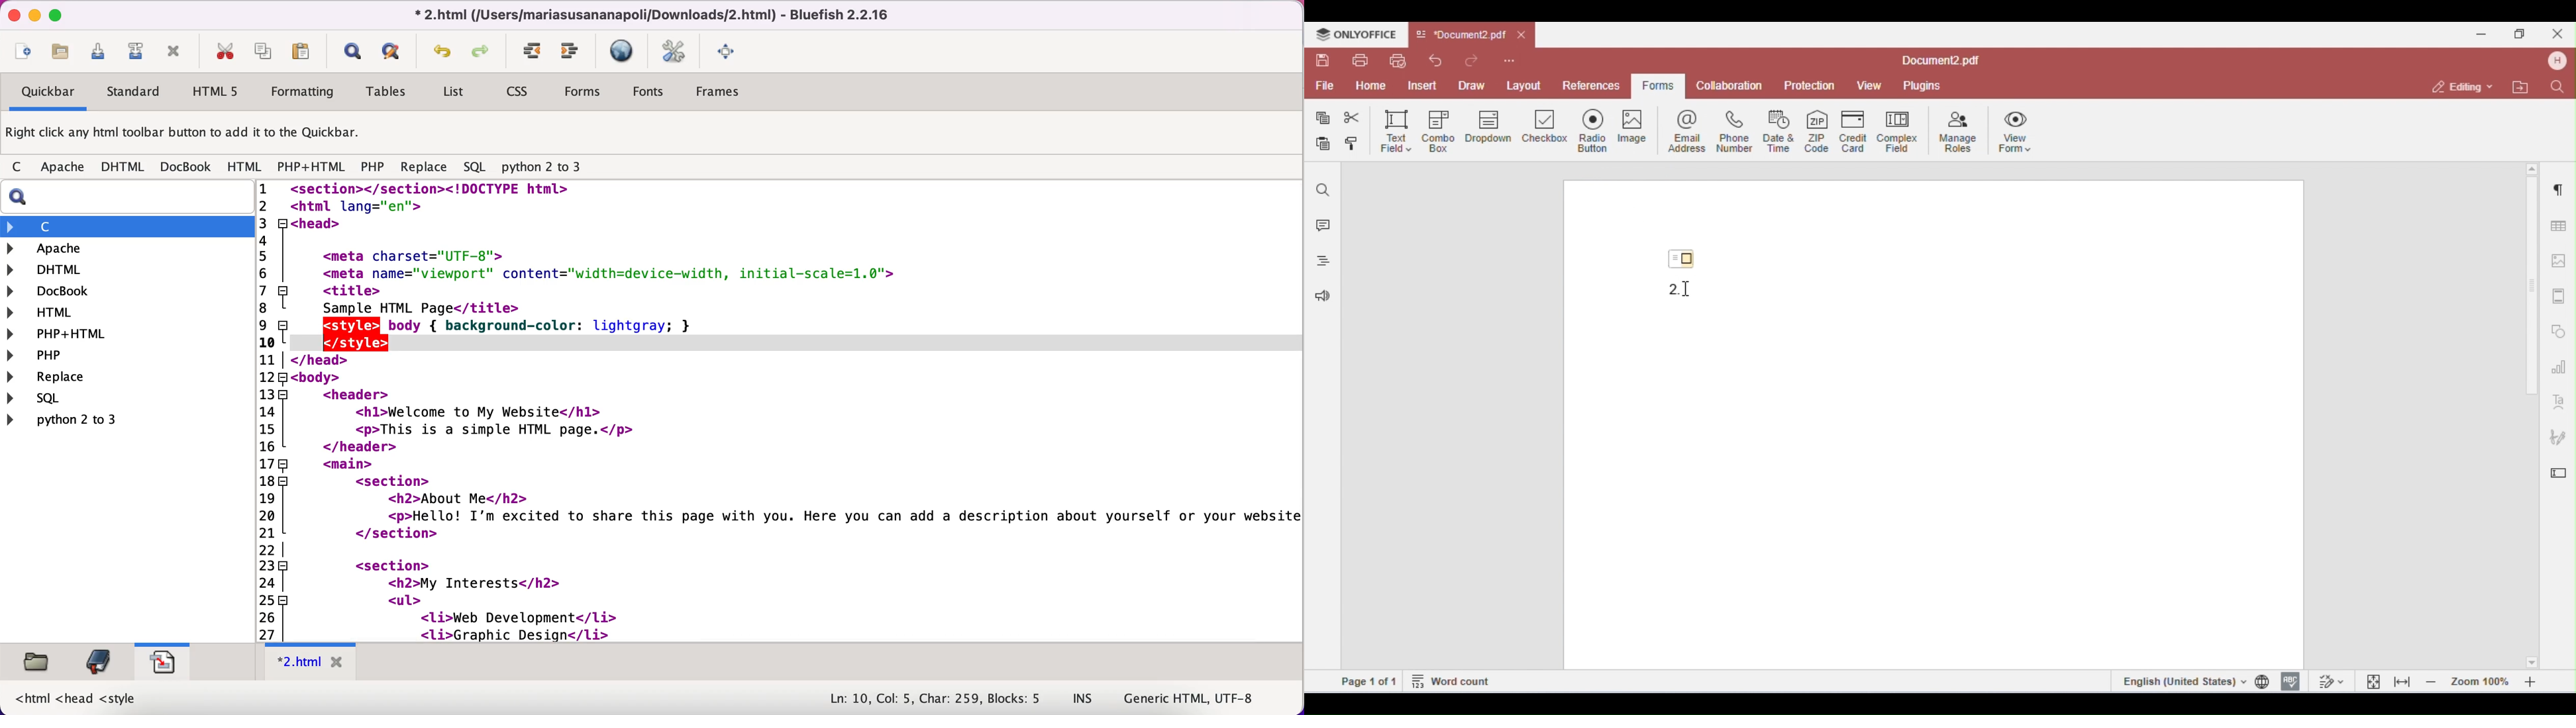  What do you see at coordinates (484, 53) in the screenshot?
I see `redo` at bounding box center [484, 53].